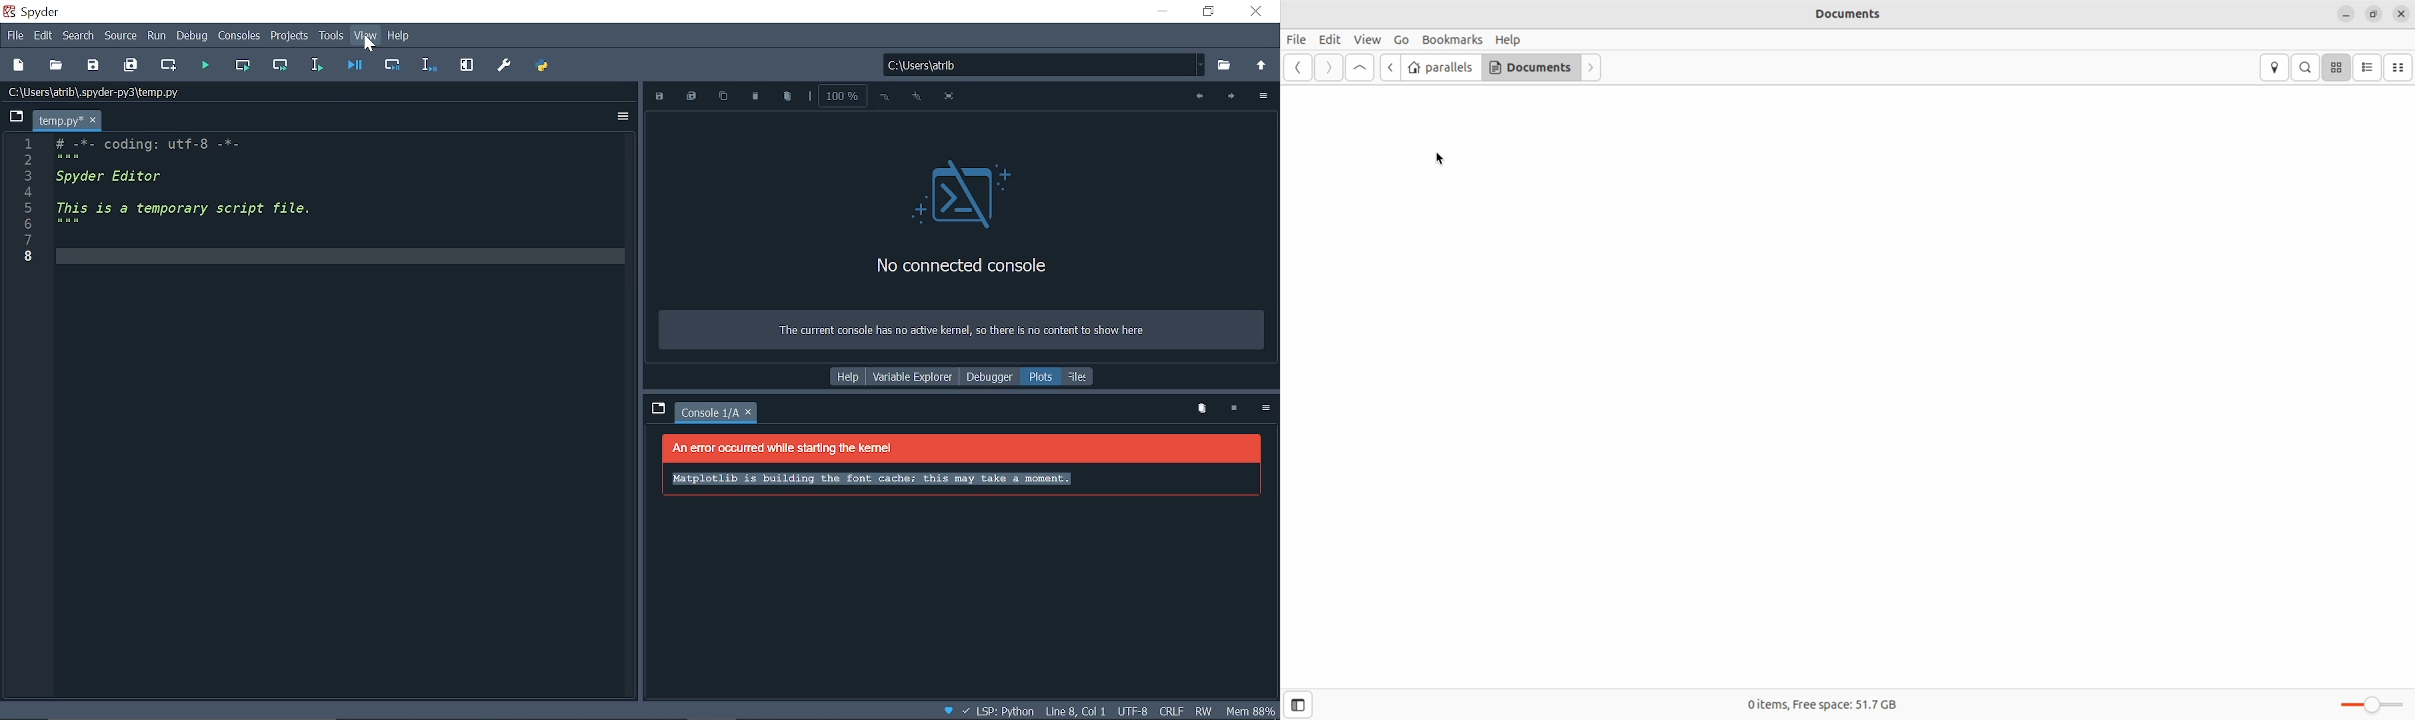 The height and width of the screenshot is (728, 2436). What do you see at coordinates (840, 95) in the screenshot?
I see `Current zoom` at bounding box center [840, 95].